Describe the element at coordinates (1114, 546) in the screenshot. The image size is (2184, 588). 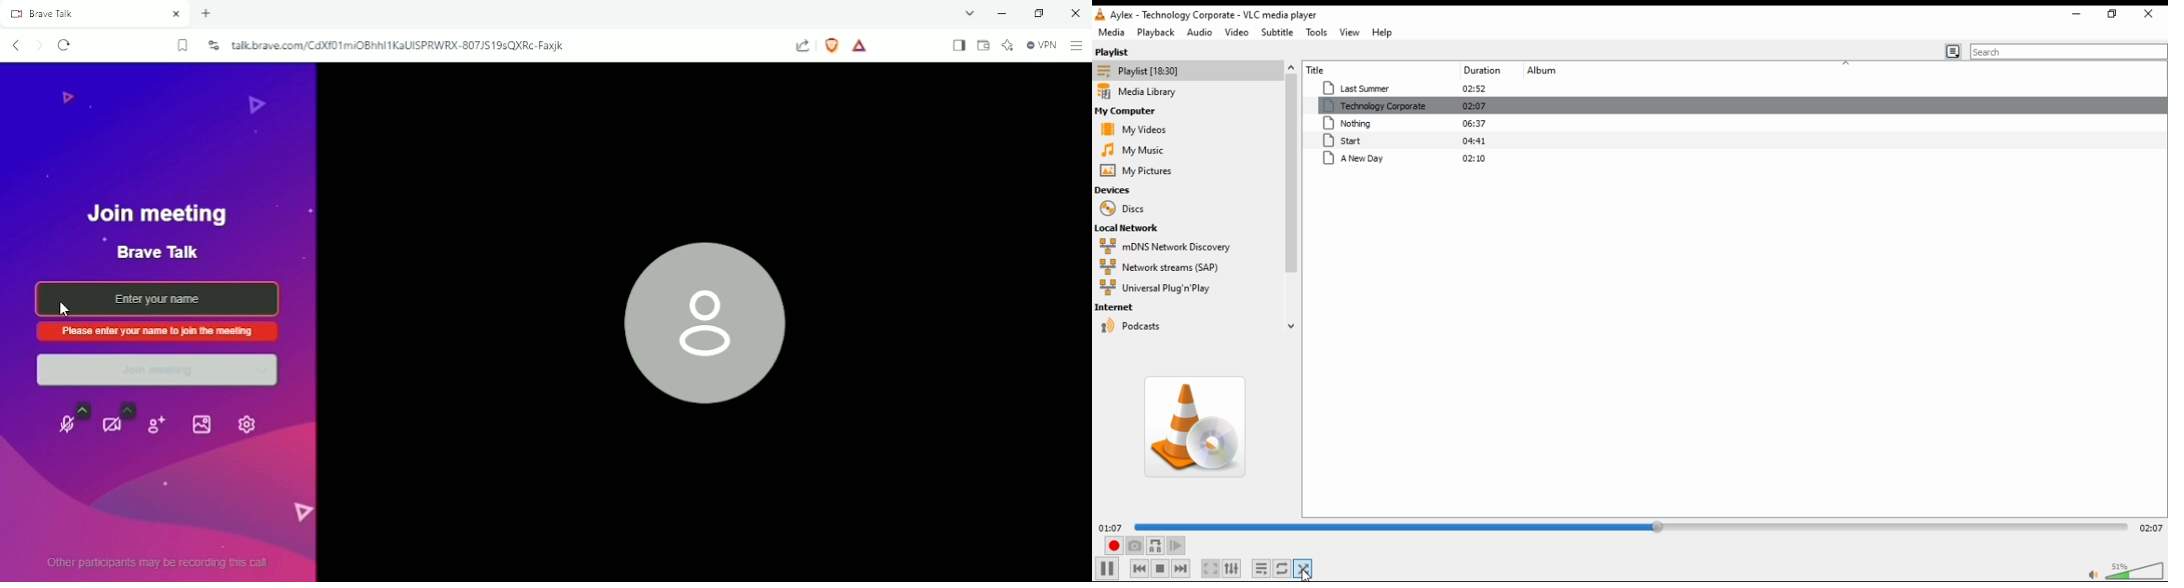
I see `record` at that location.